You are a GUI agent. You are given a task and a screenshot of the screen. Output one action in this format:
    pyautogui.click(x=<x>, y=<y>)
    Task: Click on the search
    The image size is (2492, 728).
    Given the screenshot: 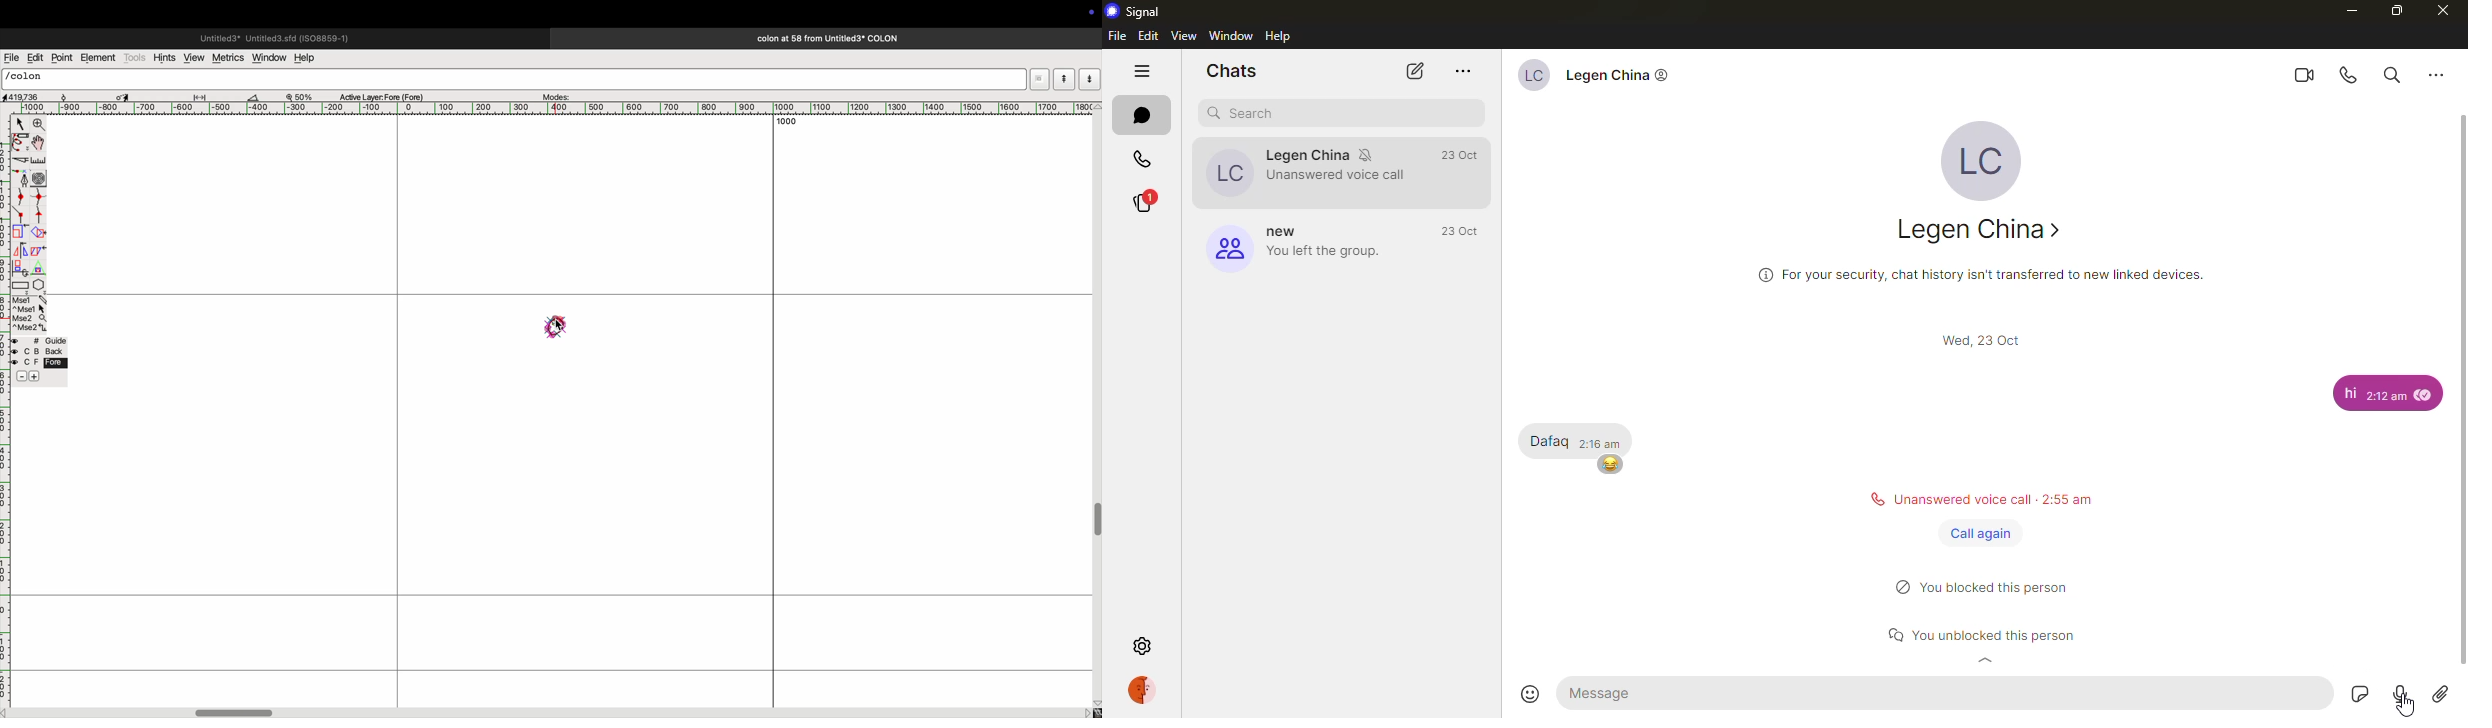 What is the action you would take?
    pyautogui.click(x=2390, y=72)
    